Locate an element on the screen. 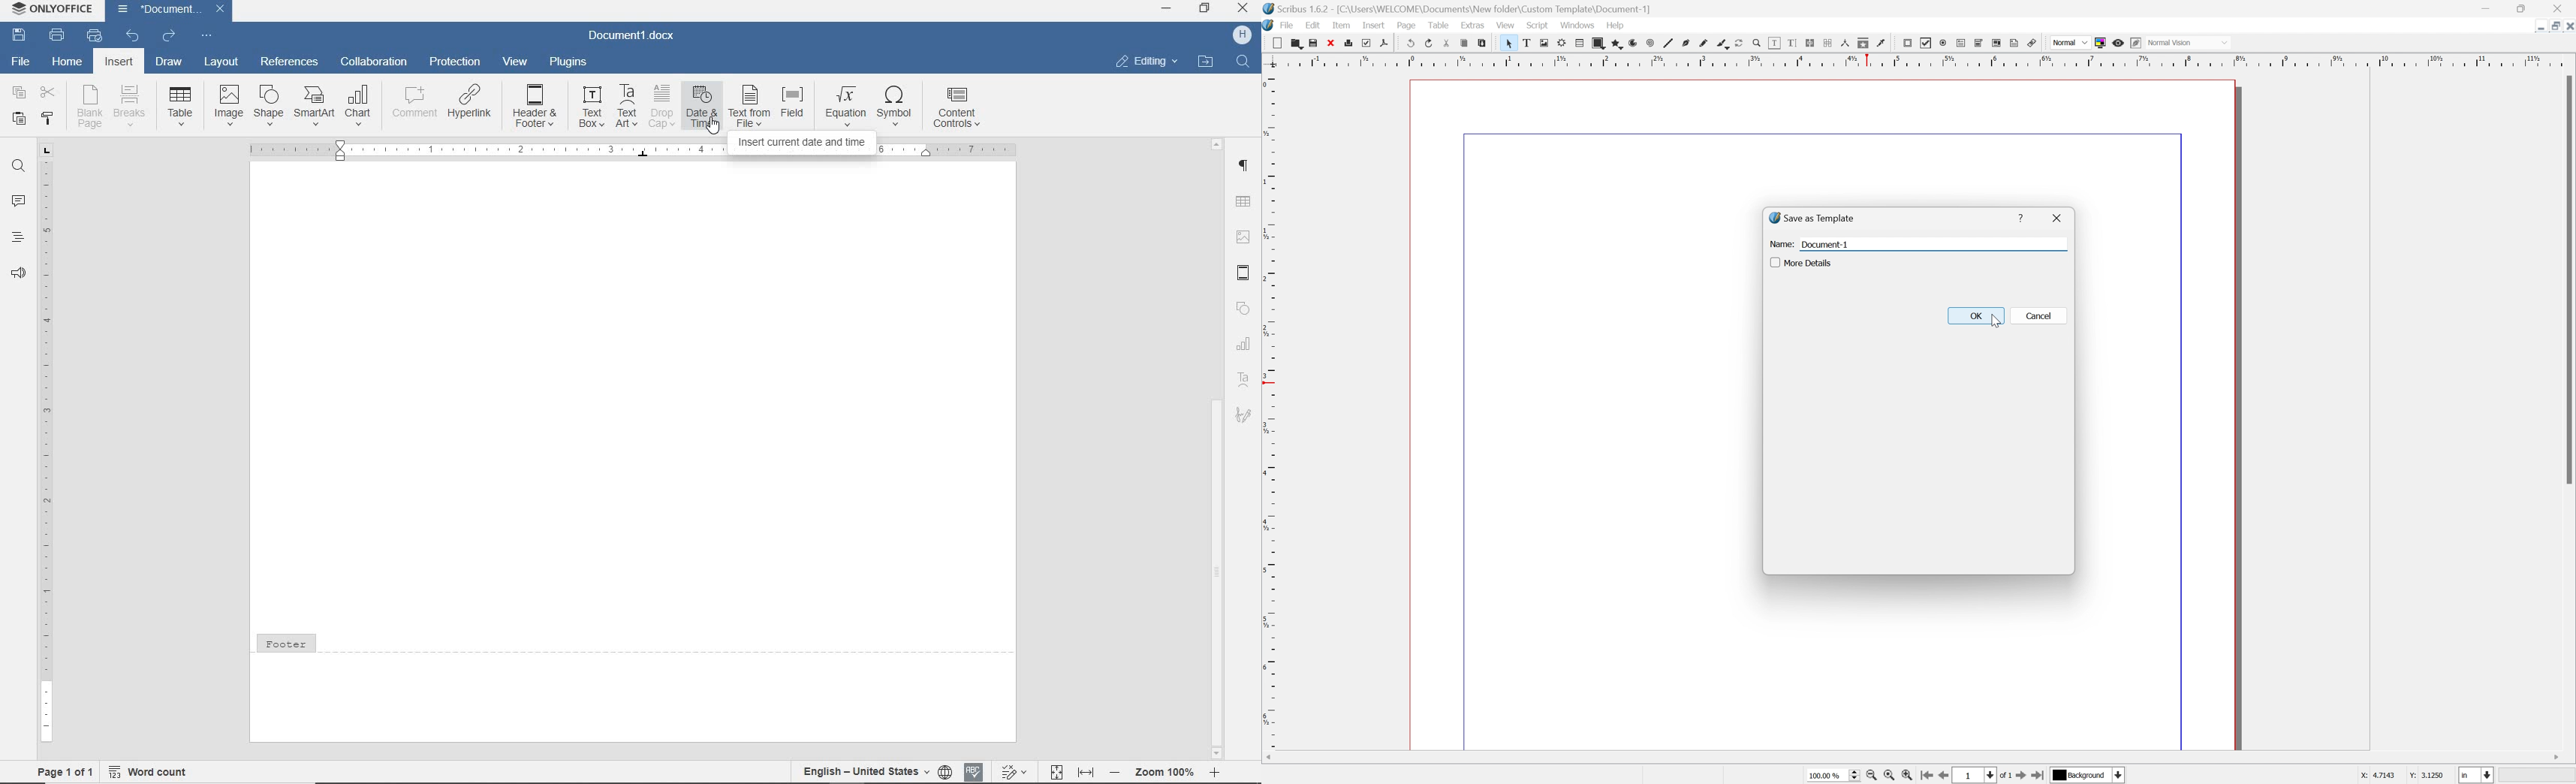  file is located at coordinates (22, 62).